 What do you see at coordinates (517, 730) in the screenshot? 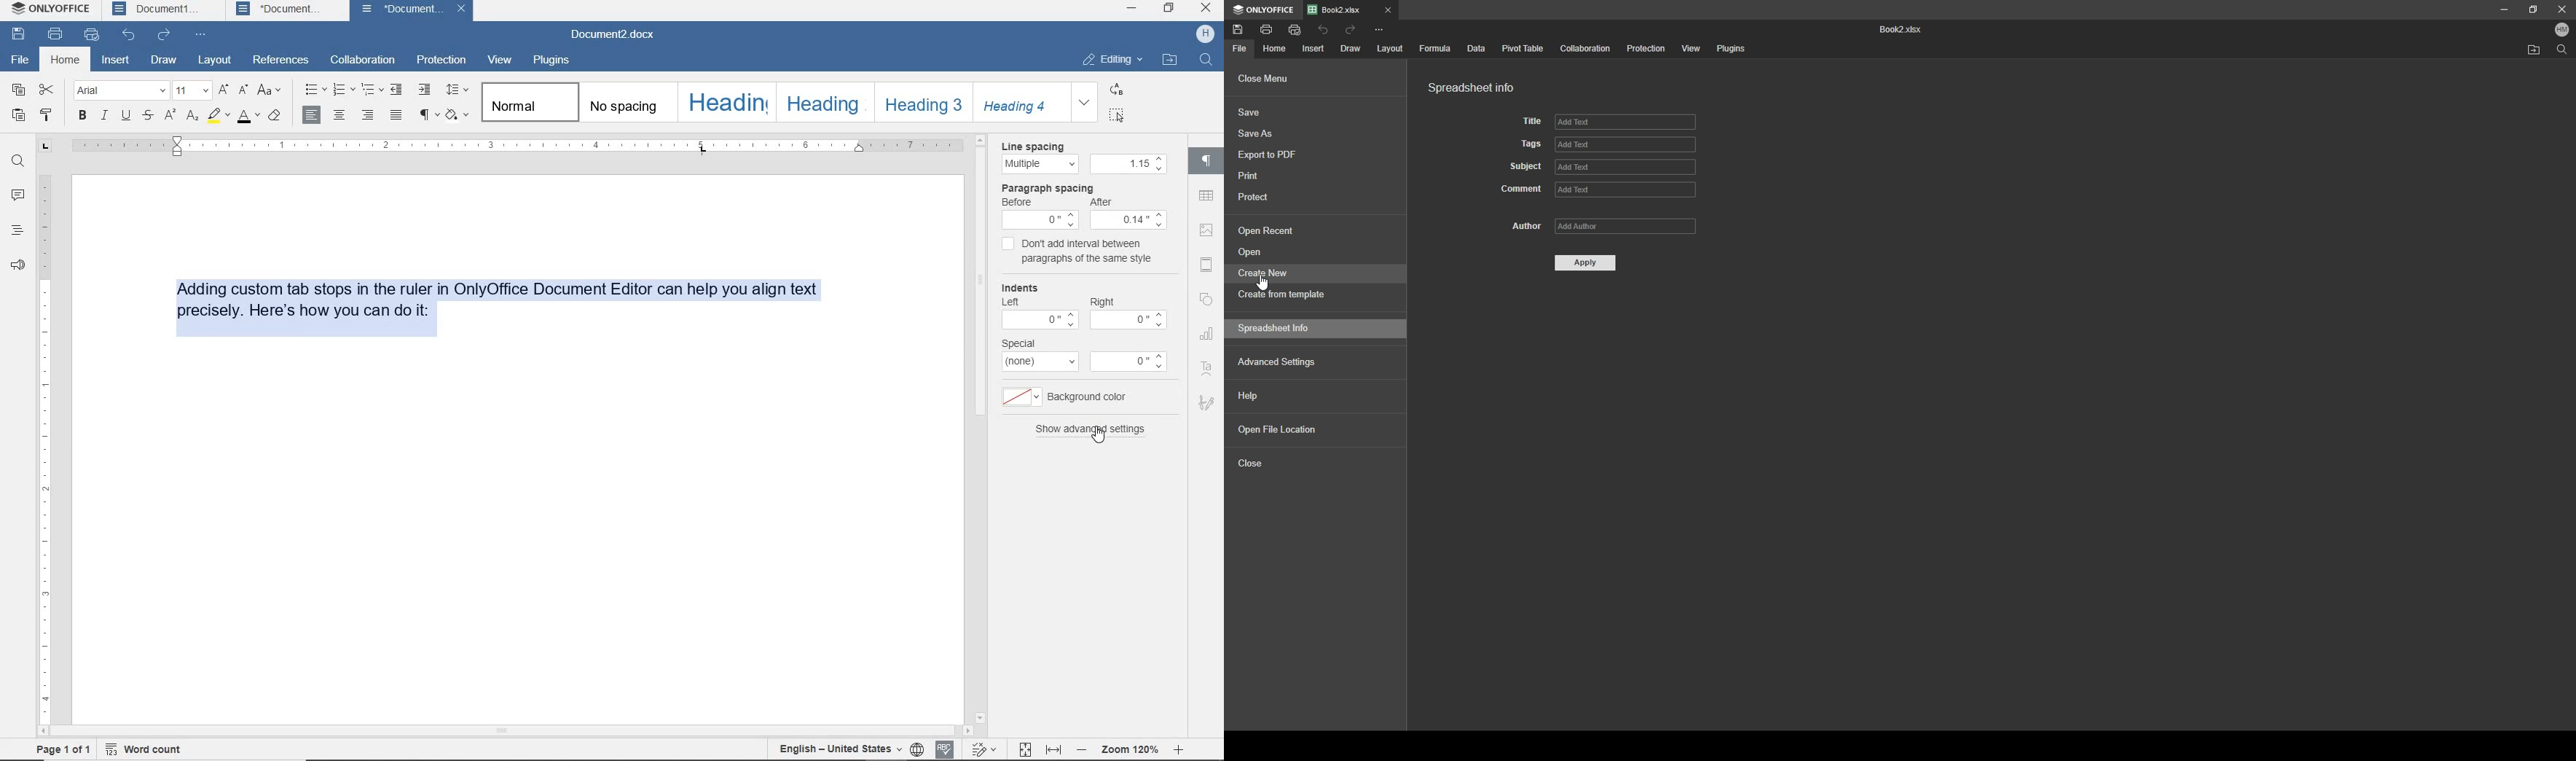
I see `scroll` at bounding box center [517, 730].